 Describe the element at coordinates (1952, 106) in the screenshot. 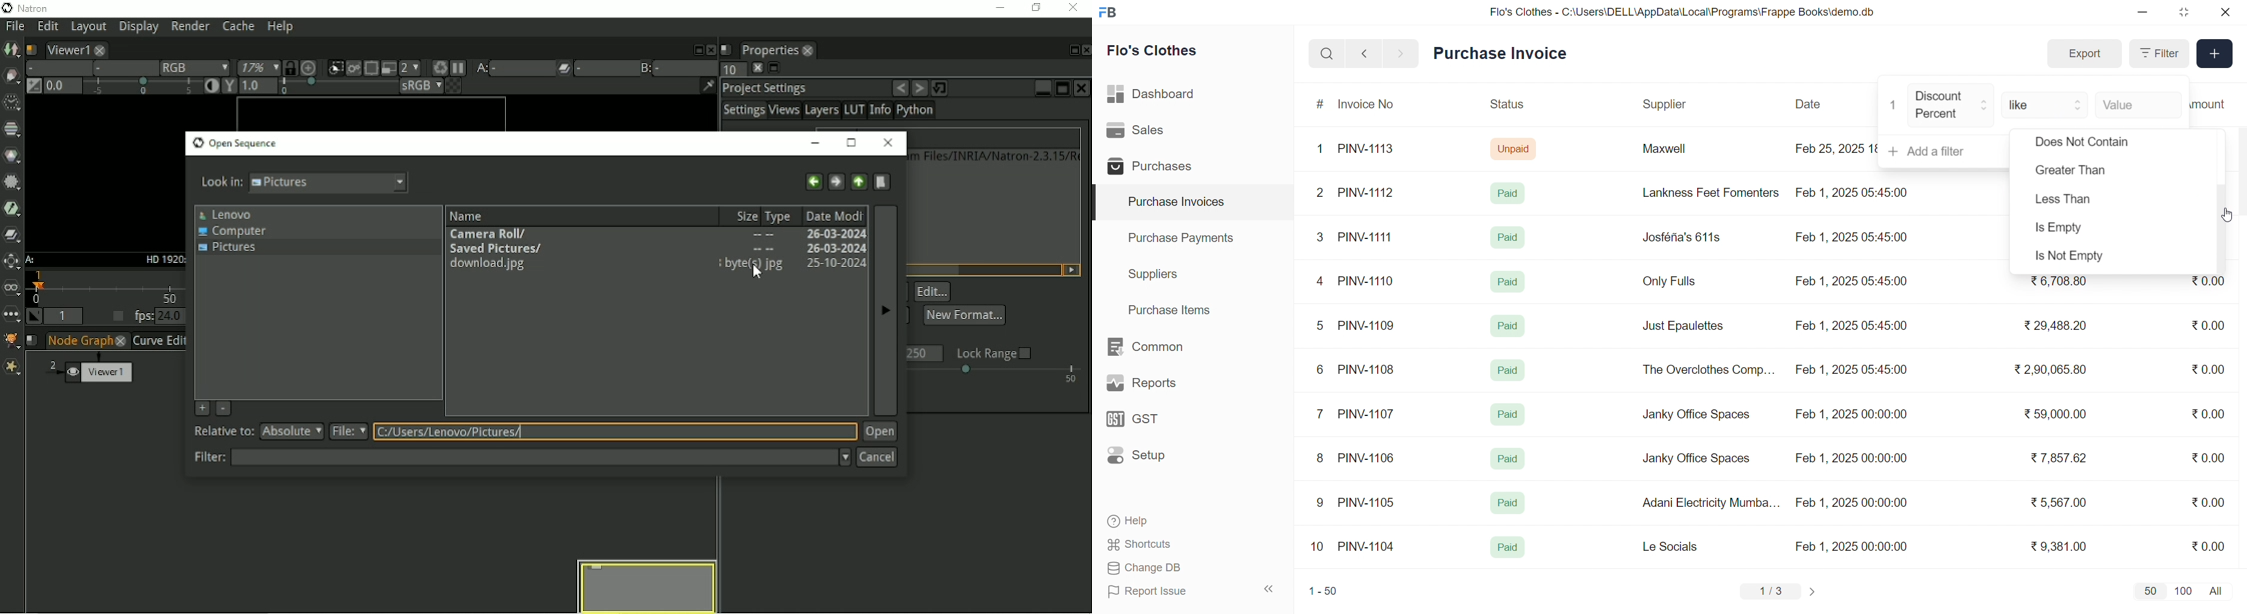

I see `Discount Percent` at that location.